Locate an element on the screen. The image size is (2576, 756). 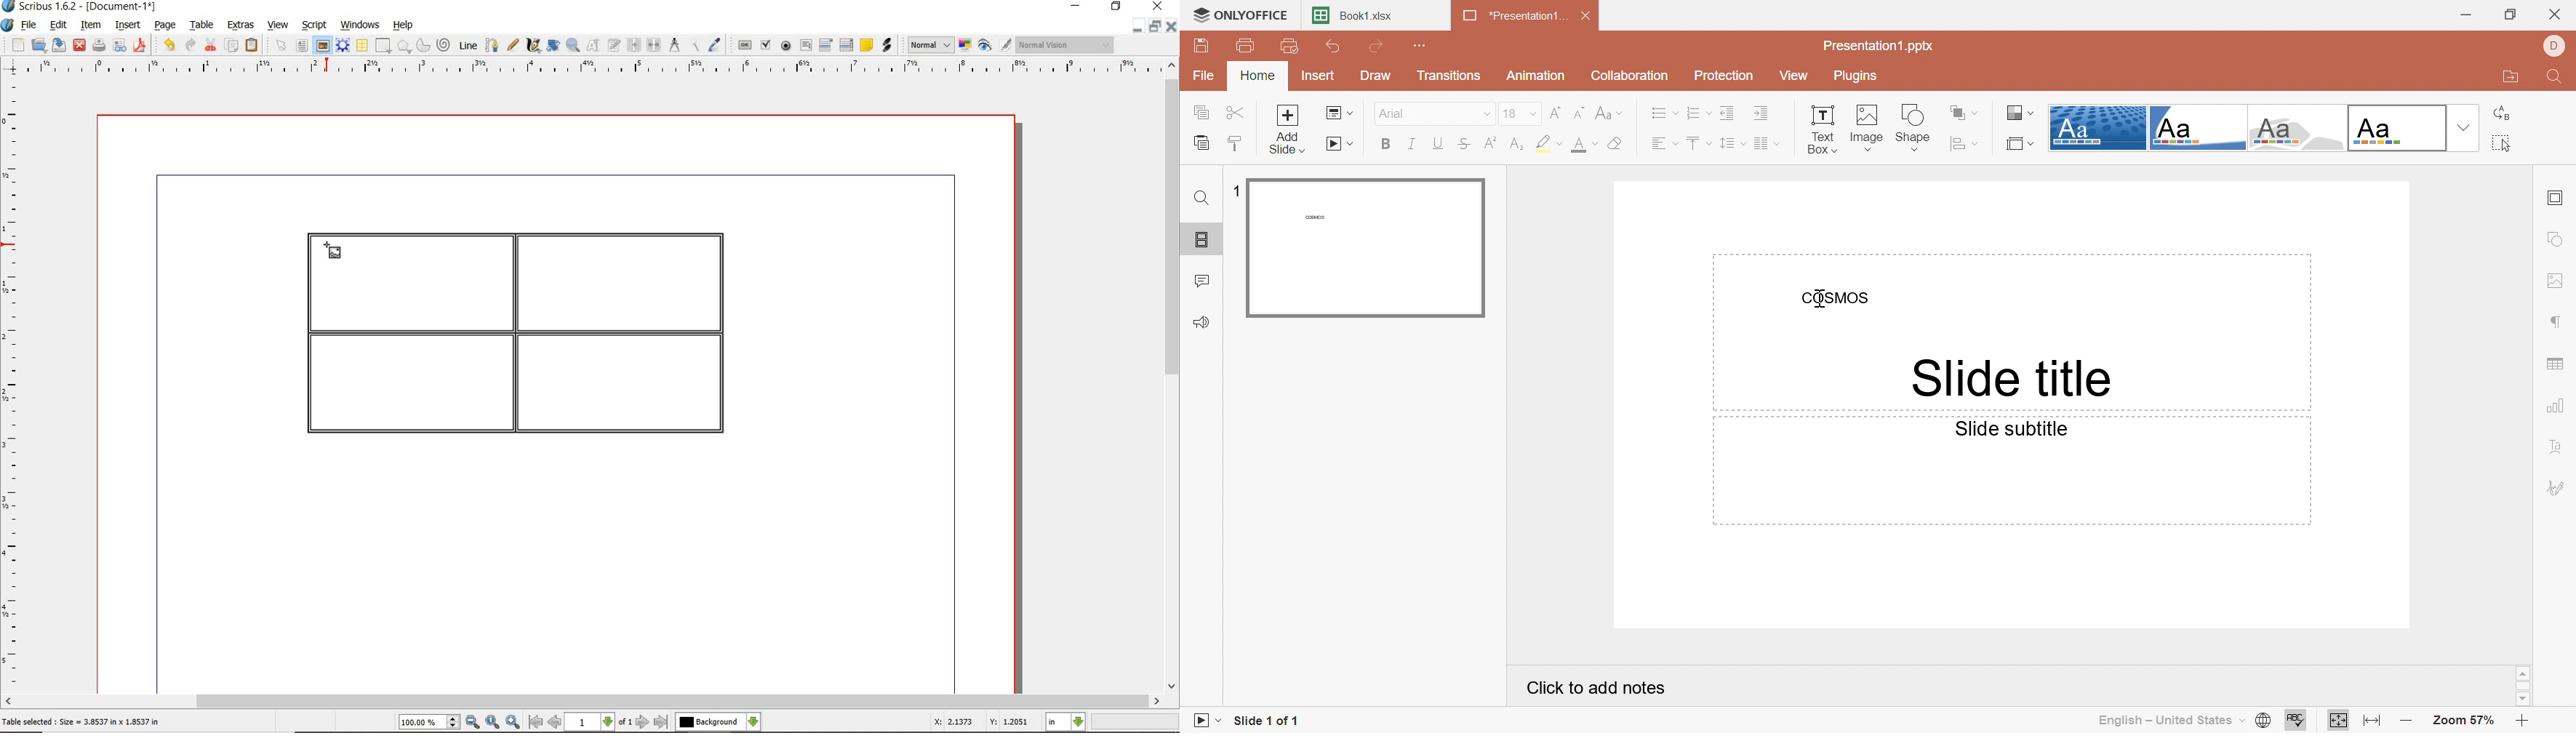
close is located at coordinates (79, 44).